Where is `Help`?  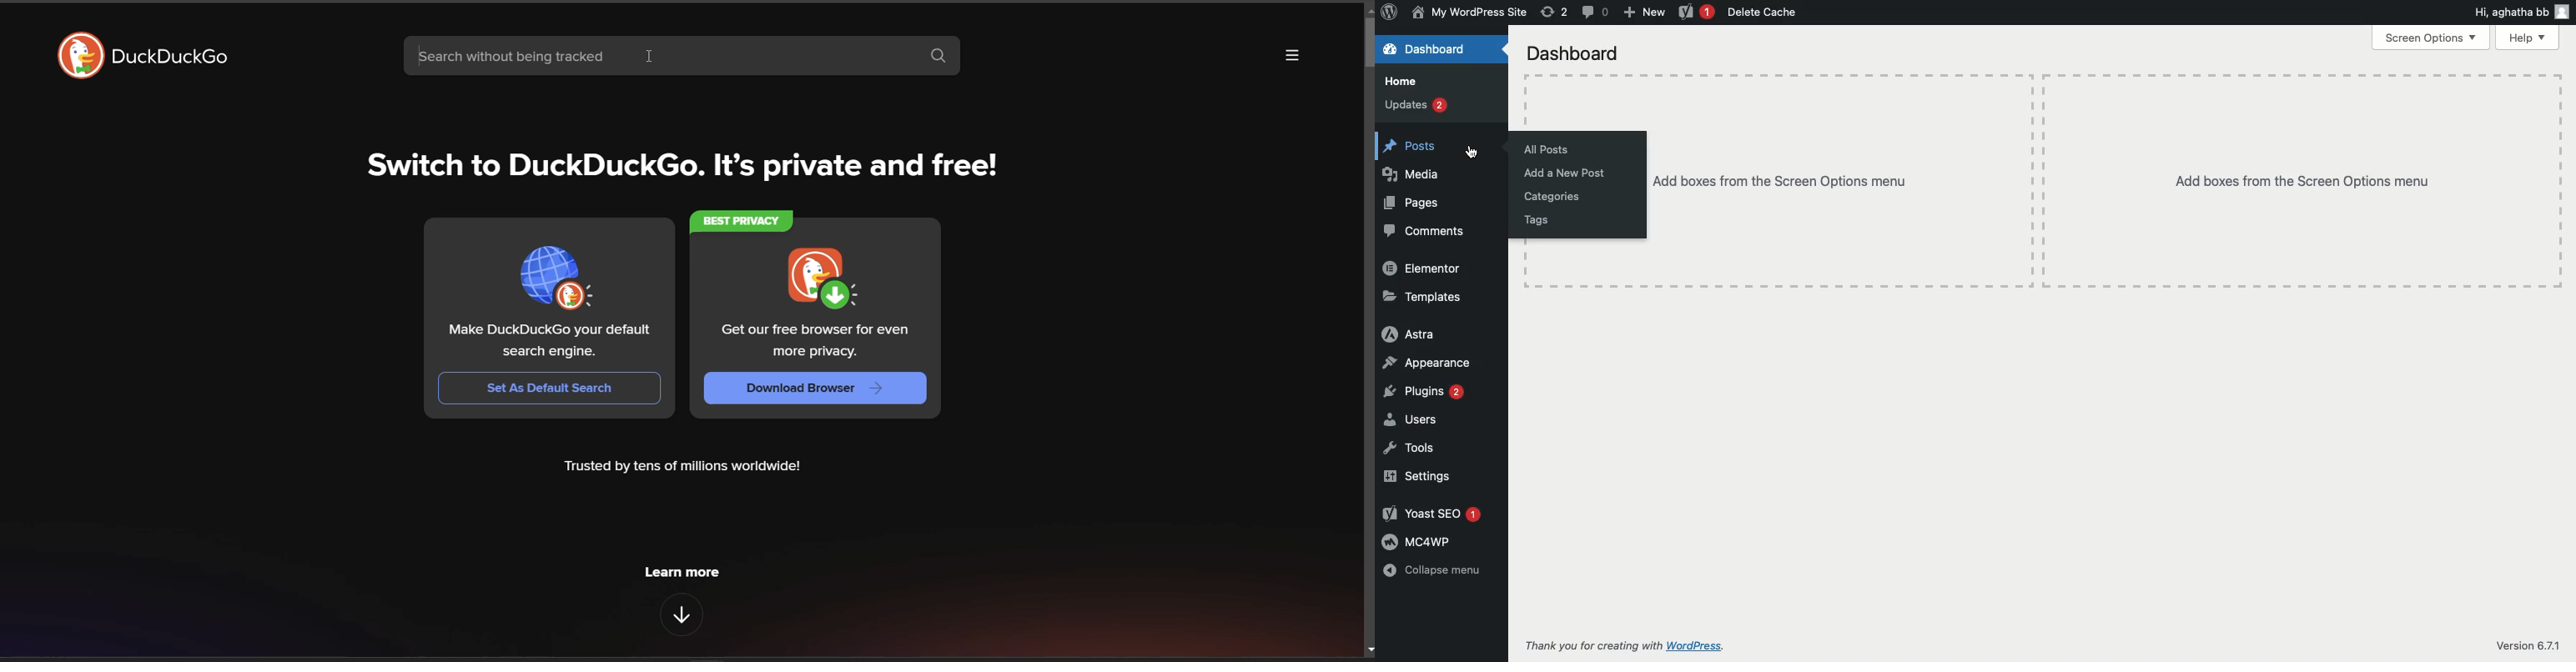 Help is located at coordinates (2527, 39).